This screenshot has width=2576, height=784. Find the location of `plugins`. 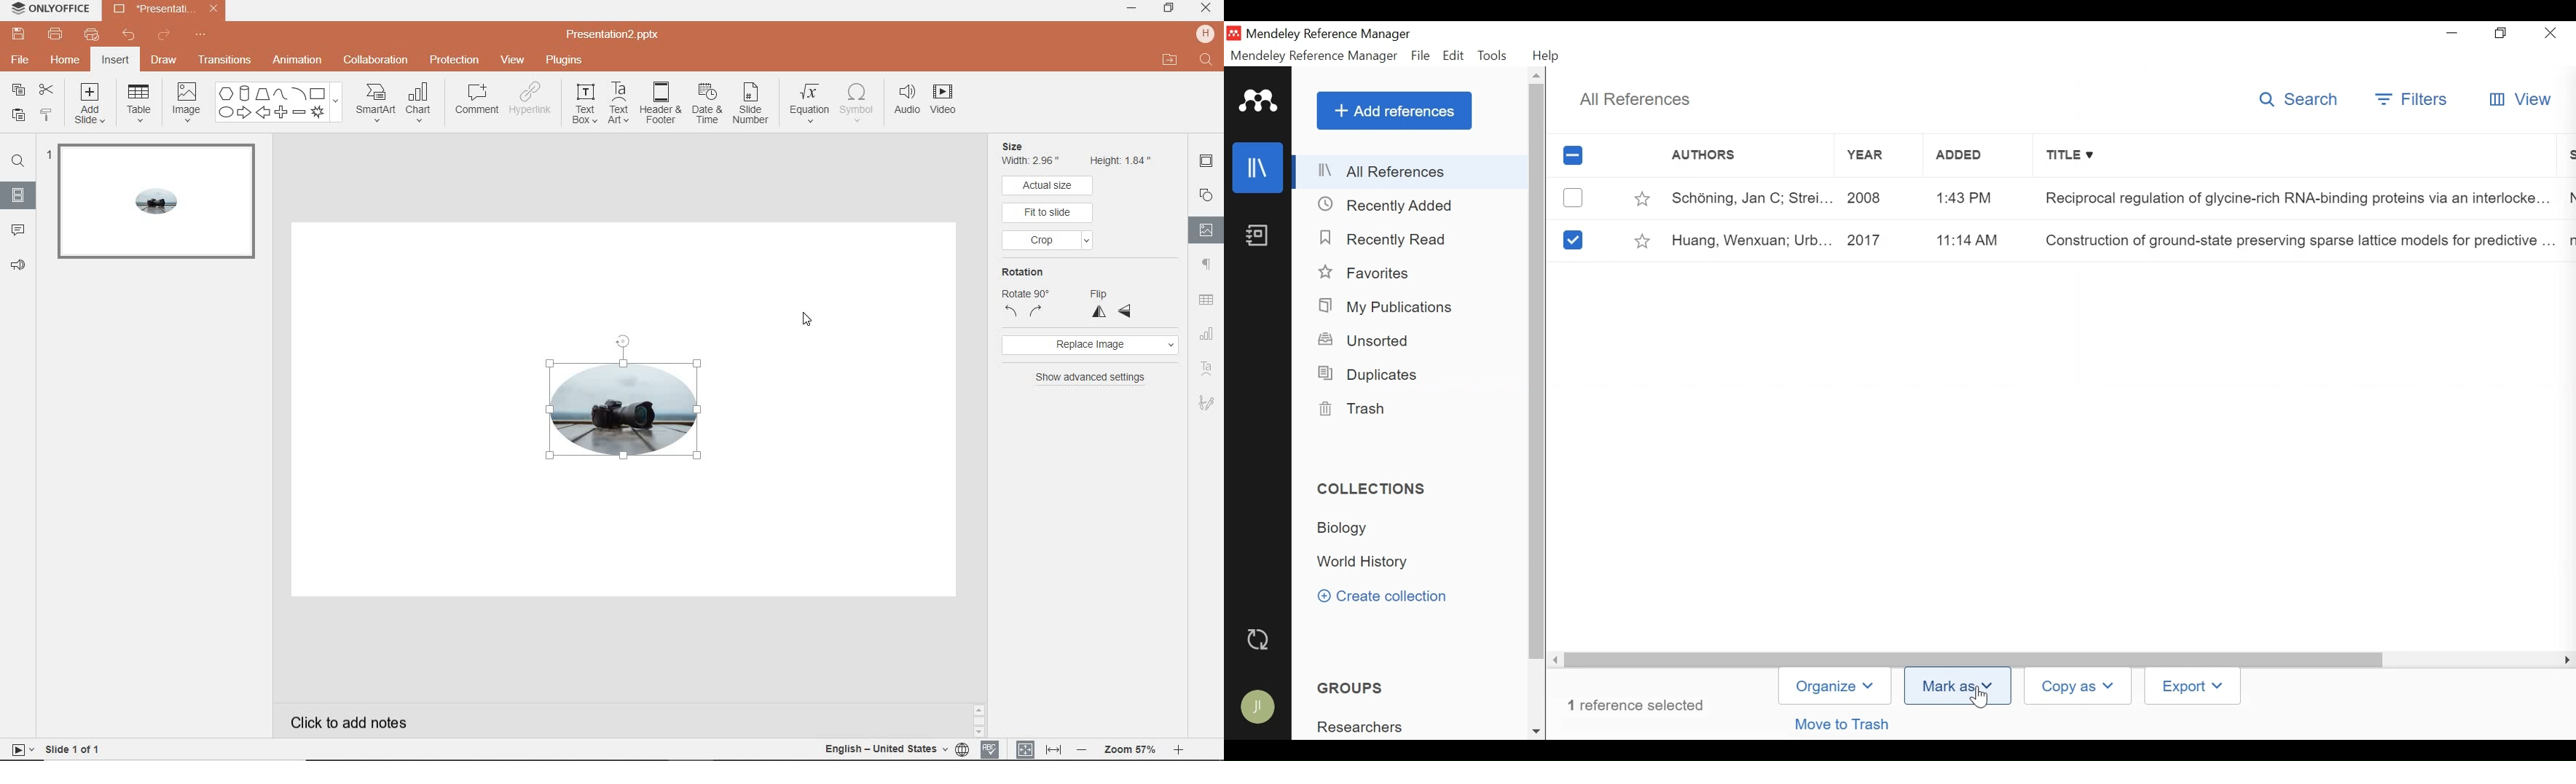

plugins is located at coordinates (564, 60).